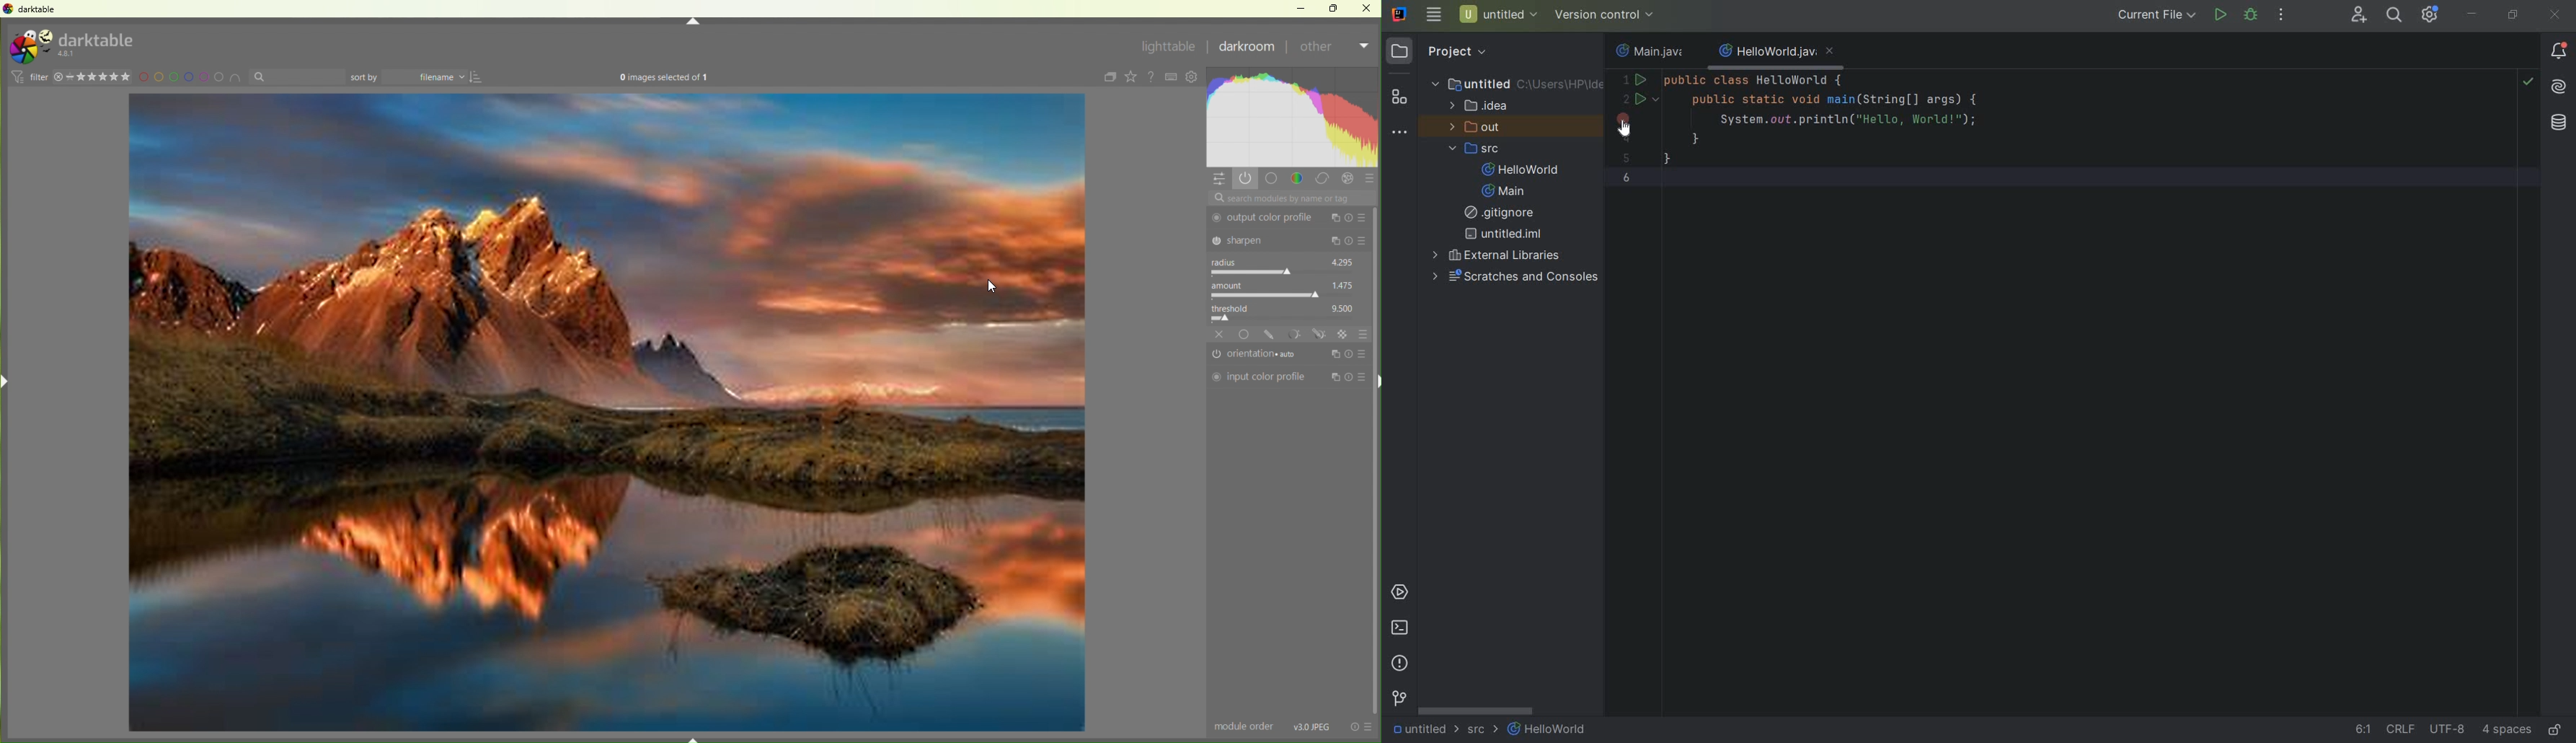  Describe the element at coordinates (1265, 218) in the screenshot. I see `Output color profile` at that location.